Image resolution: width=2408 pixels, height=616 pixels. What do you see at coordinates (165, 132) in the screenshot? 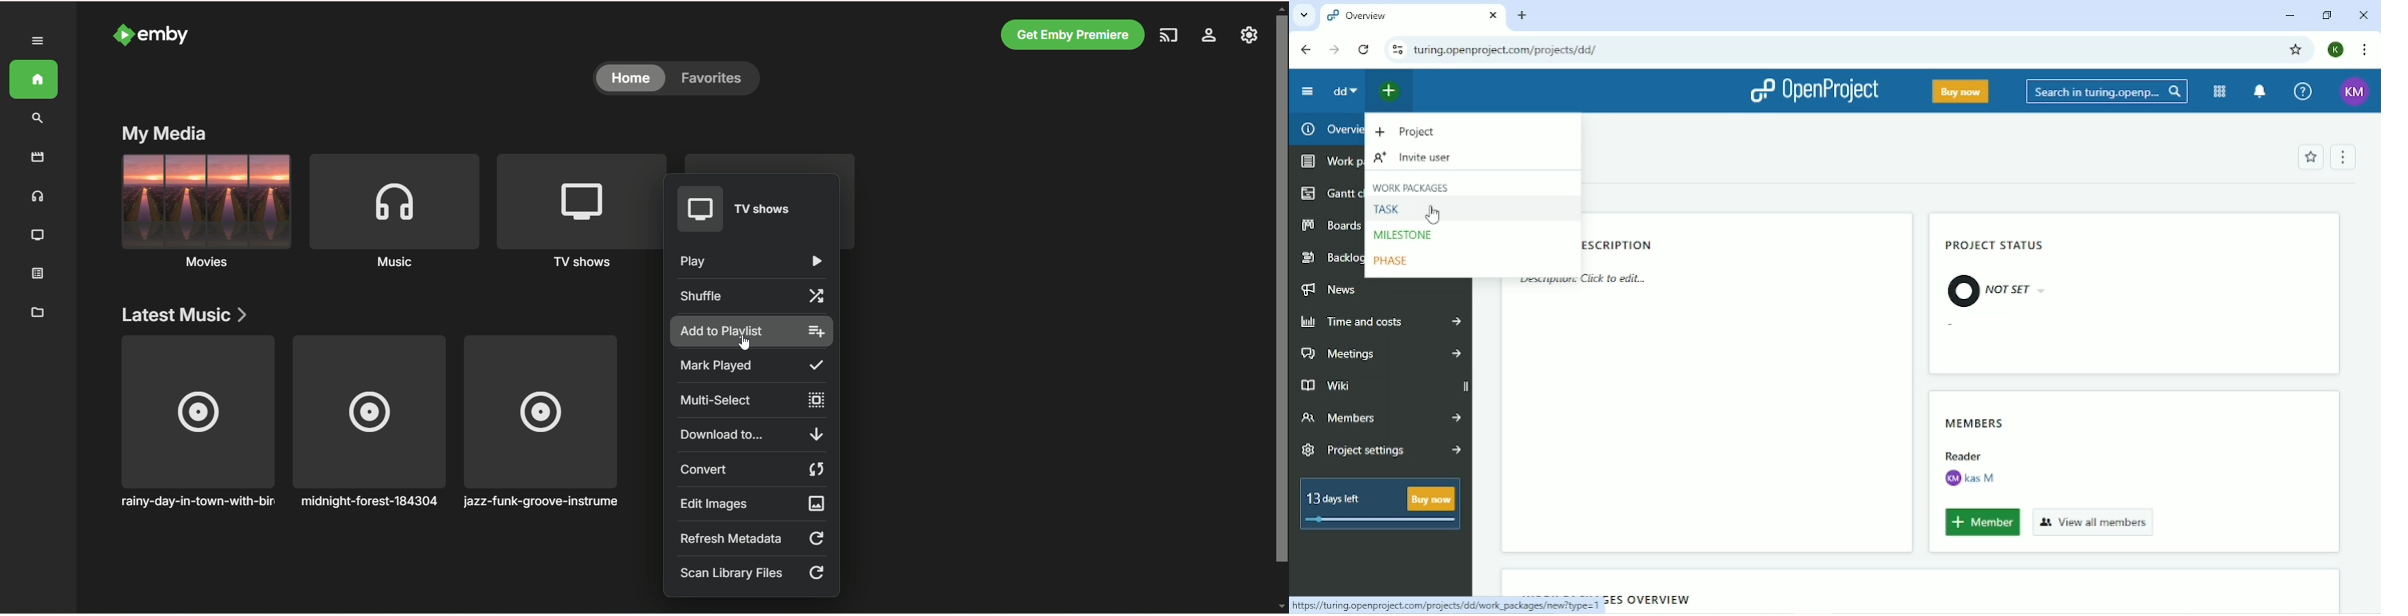
I see `my media` at bounding box center [165, 132].